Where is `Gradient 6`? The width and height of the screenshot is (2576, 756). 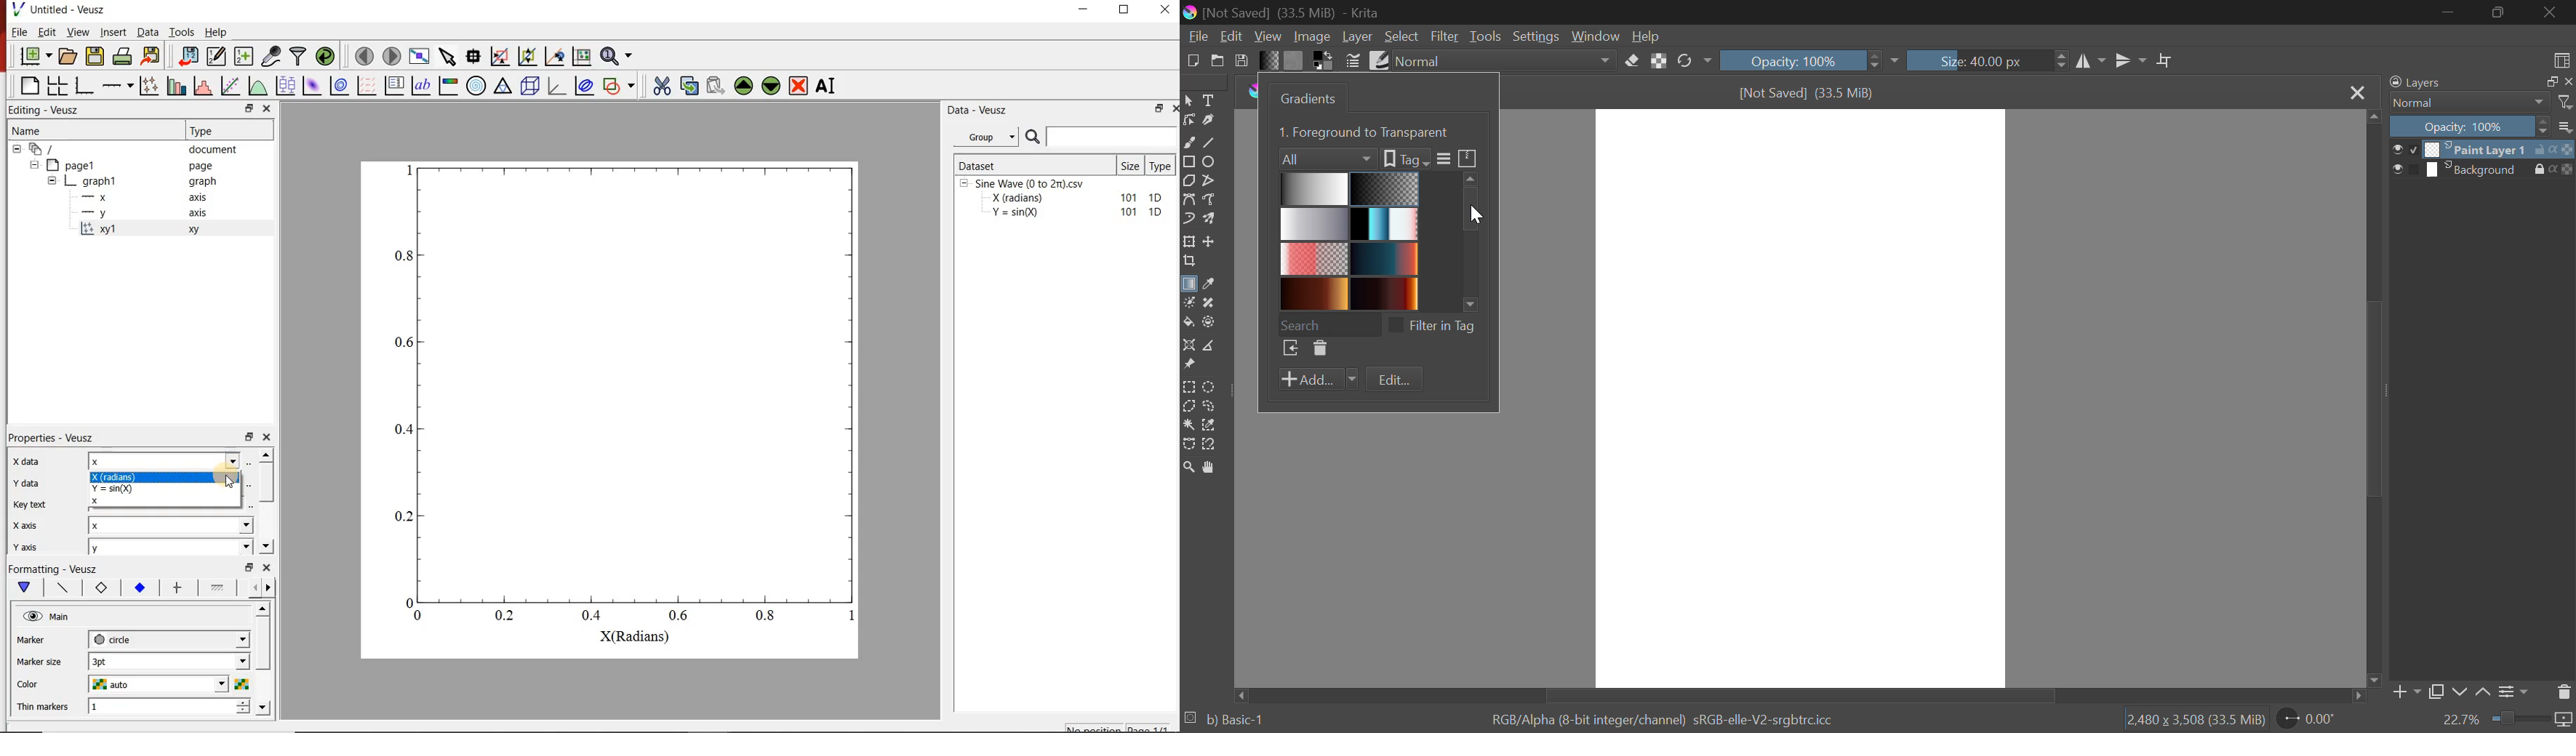
Gradient 6 is located at coordinates (1385, 257).